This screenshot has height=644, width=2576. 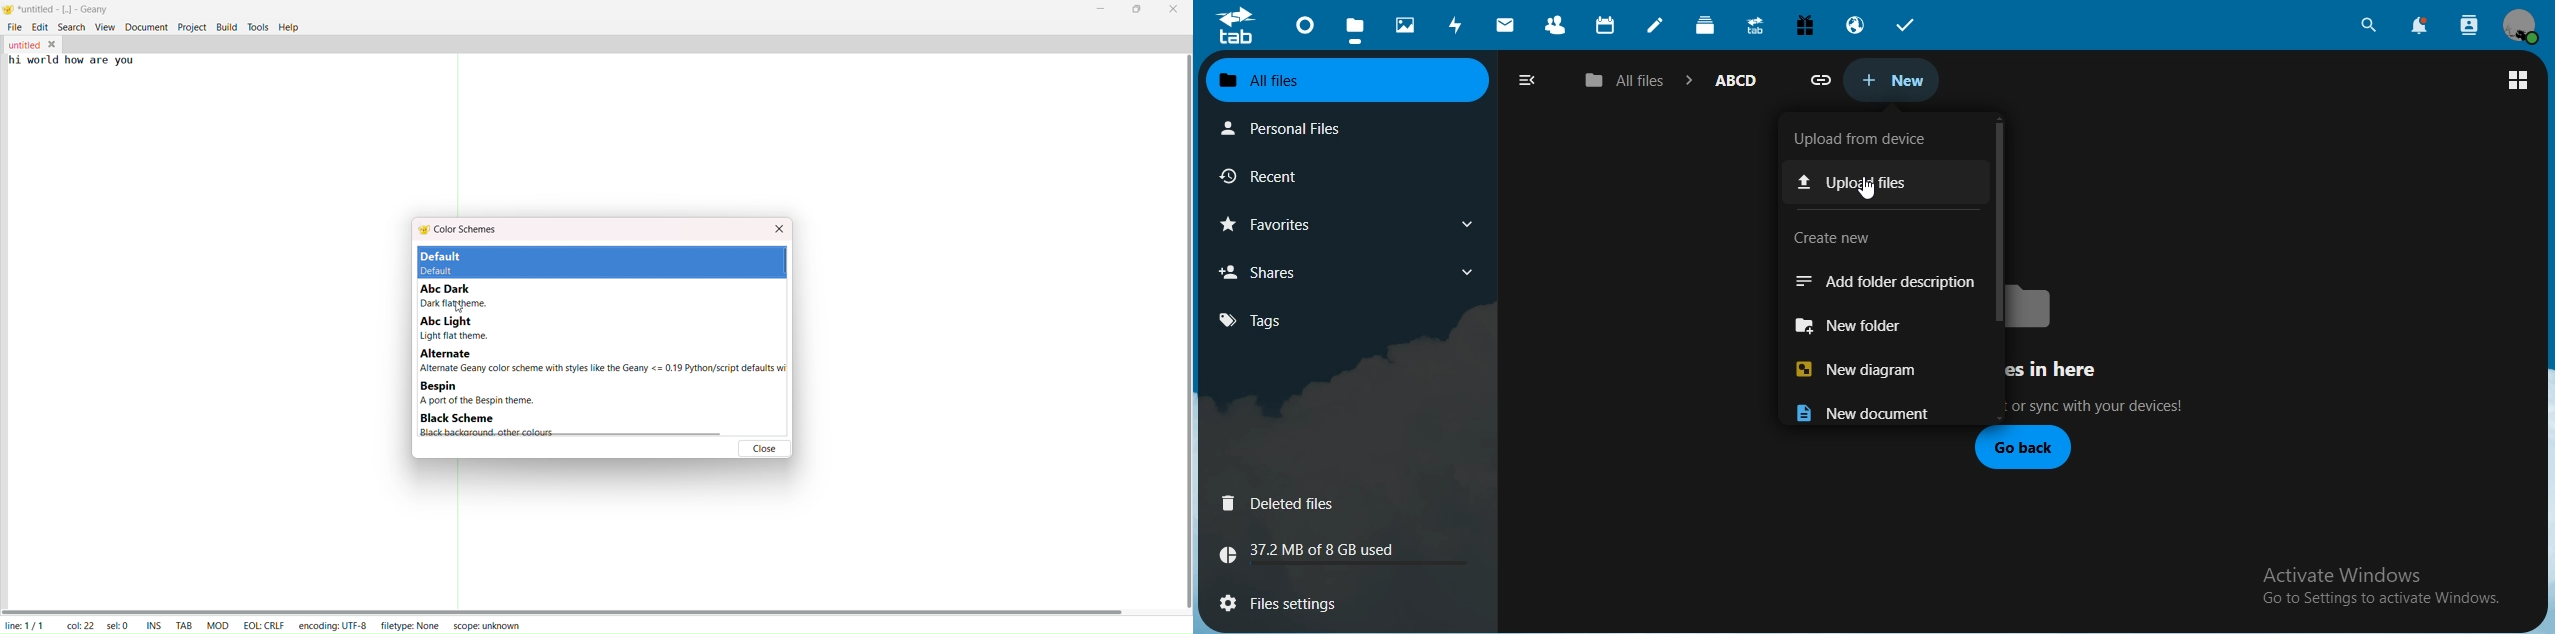 What do you see at coordinates (1872, 327) in the screenshot?
I see `new folder` at bounding box center [1872, 327].